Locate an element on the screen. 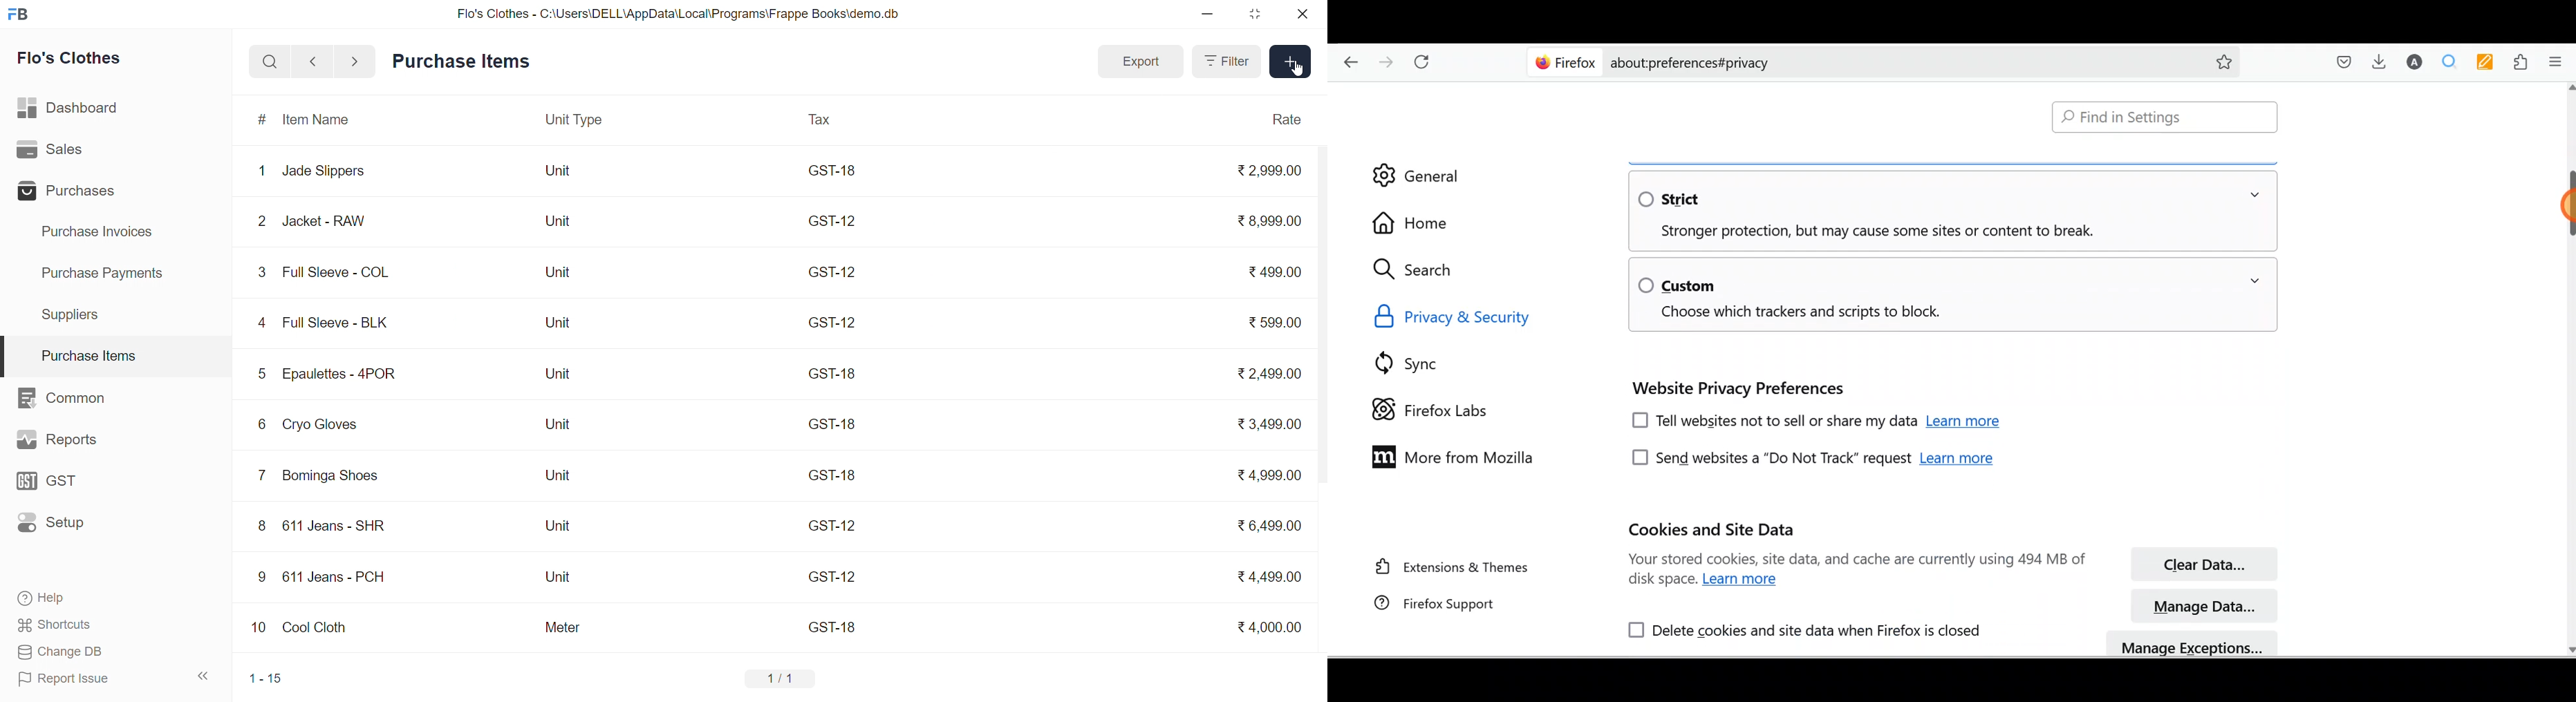  Choose which trackers and scripts to block. is located at coordinates (1792, 314).